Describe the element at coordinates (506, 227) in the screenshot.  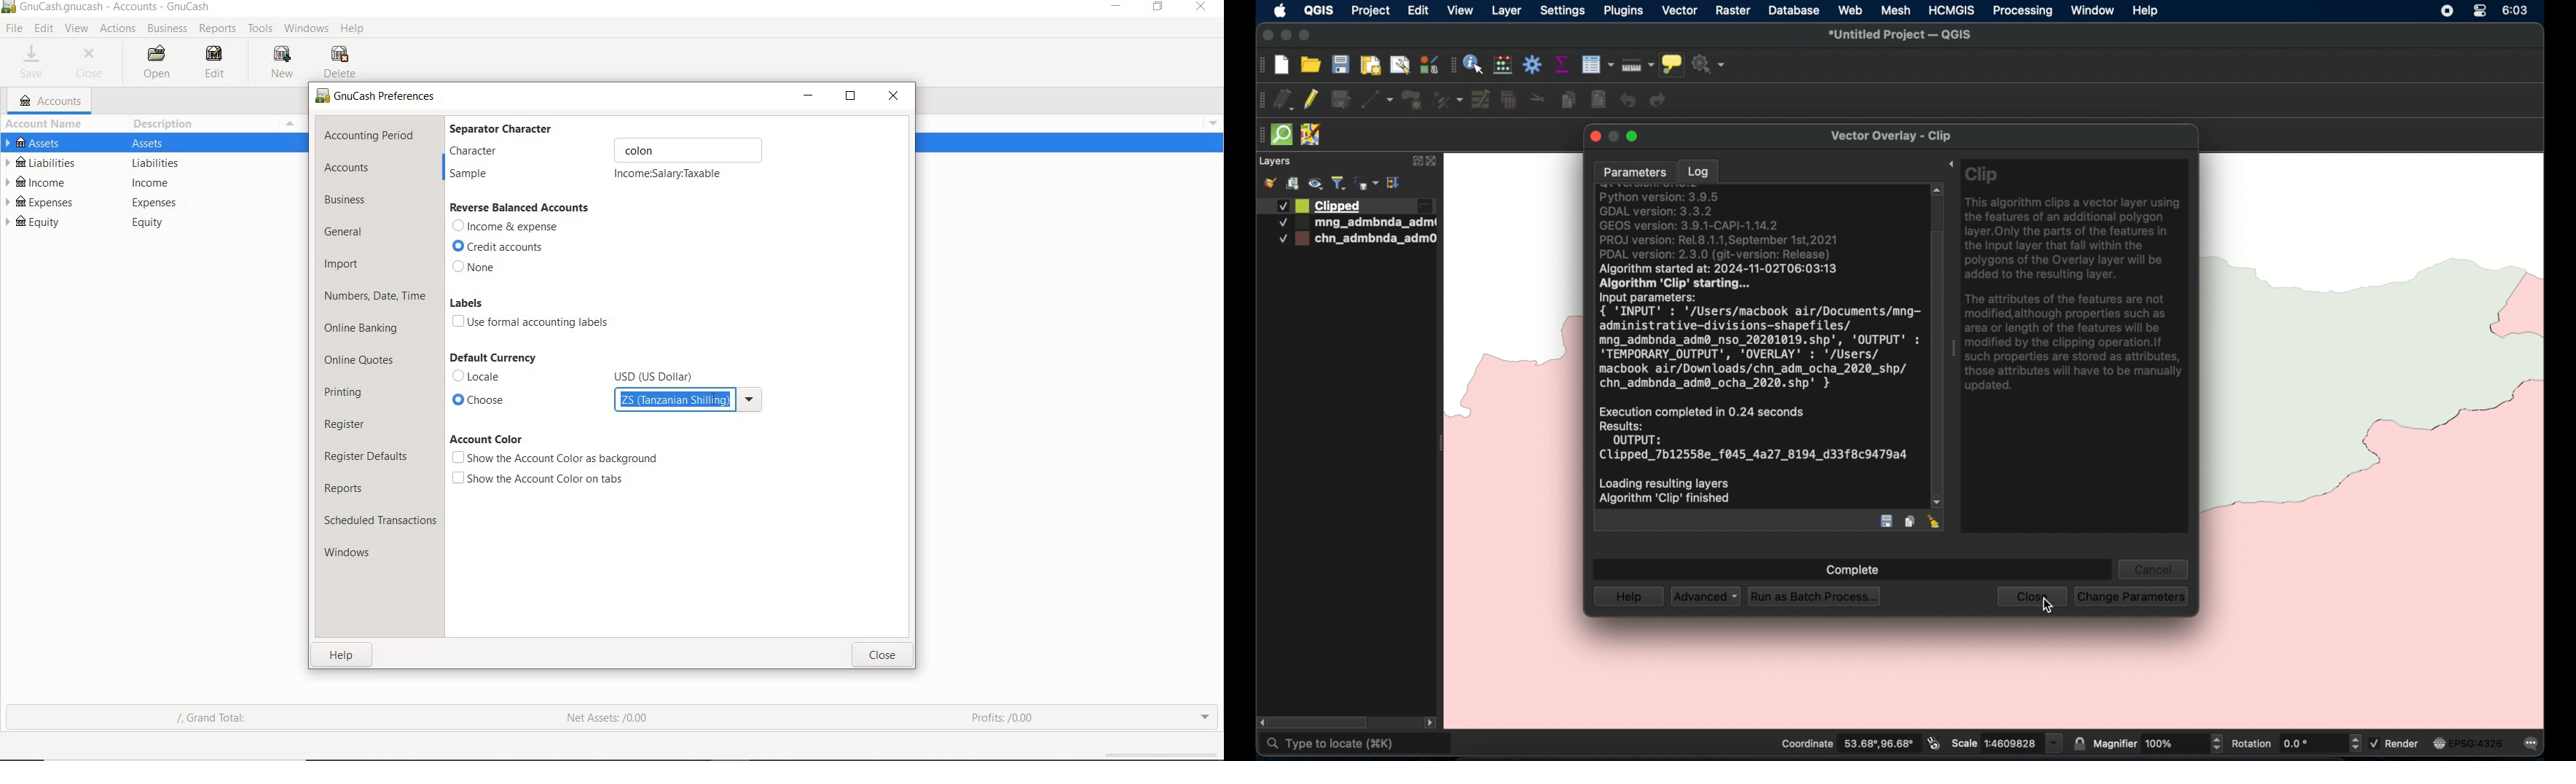
I see `Income & expense` at that location.